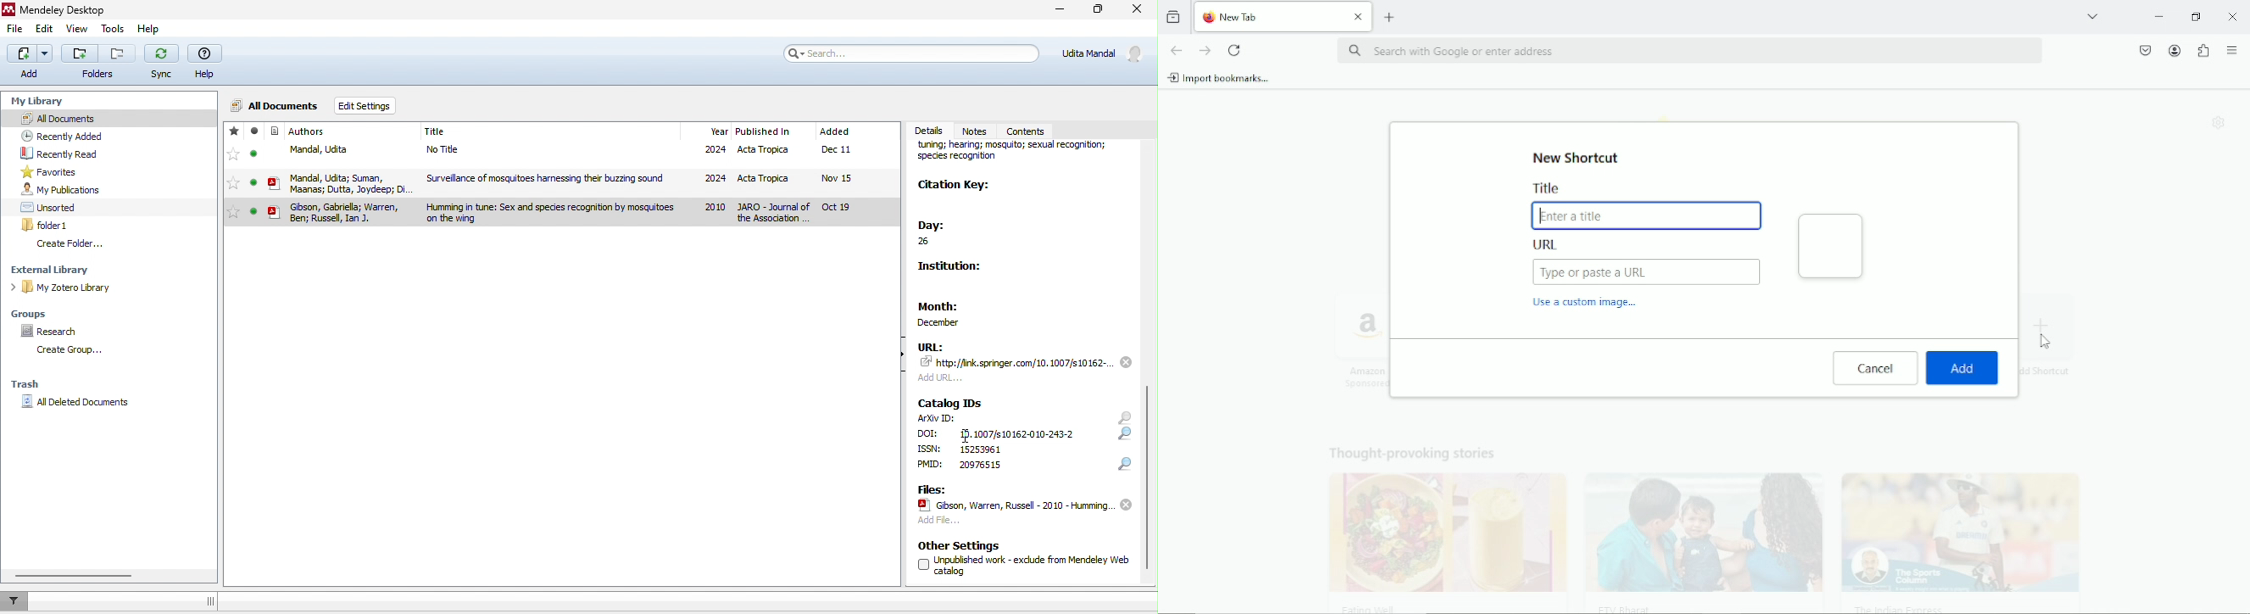 The width and height of the screenshot is (2268, 616). I want to click on seen/unseen, so click(254, 158).